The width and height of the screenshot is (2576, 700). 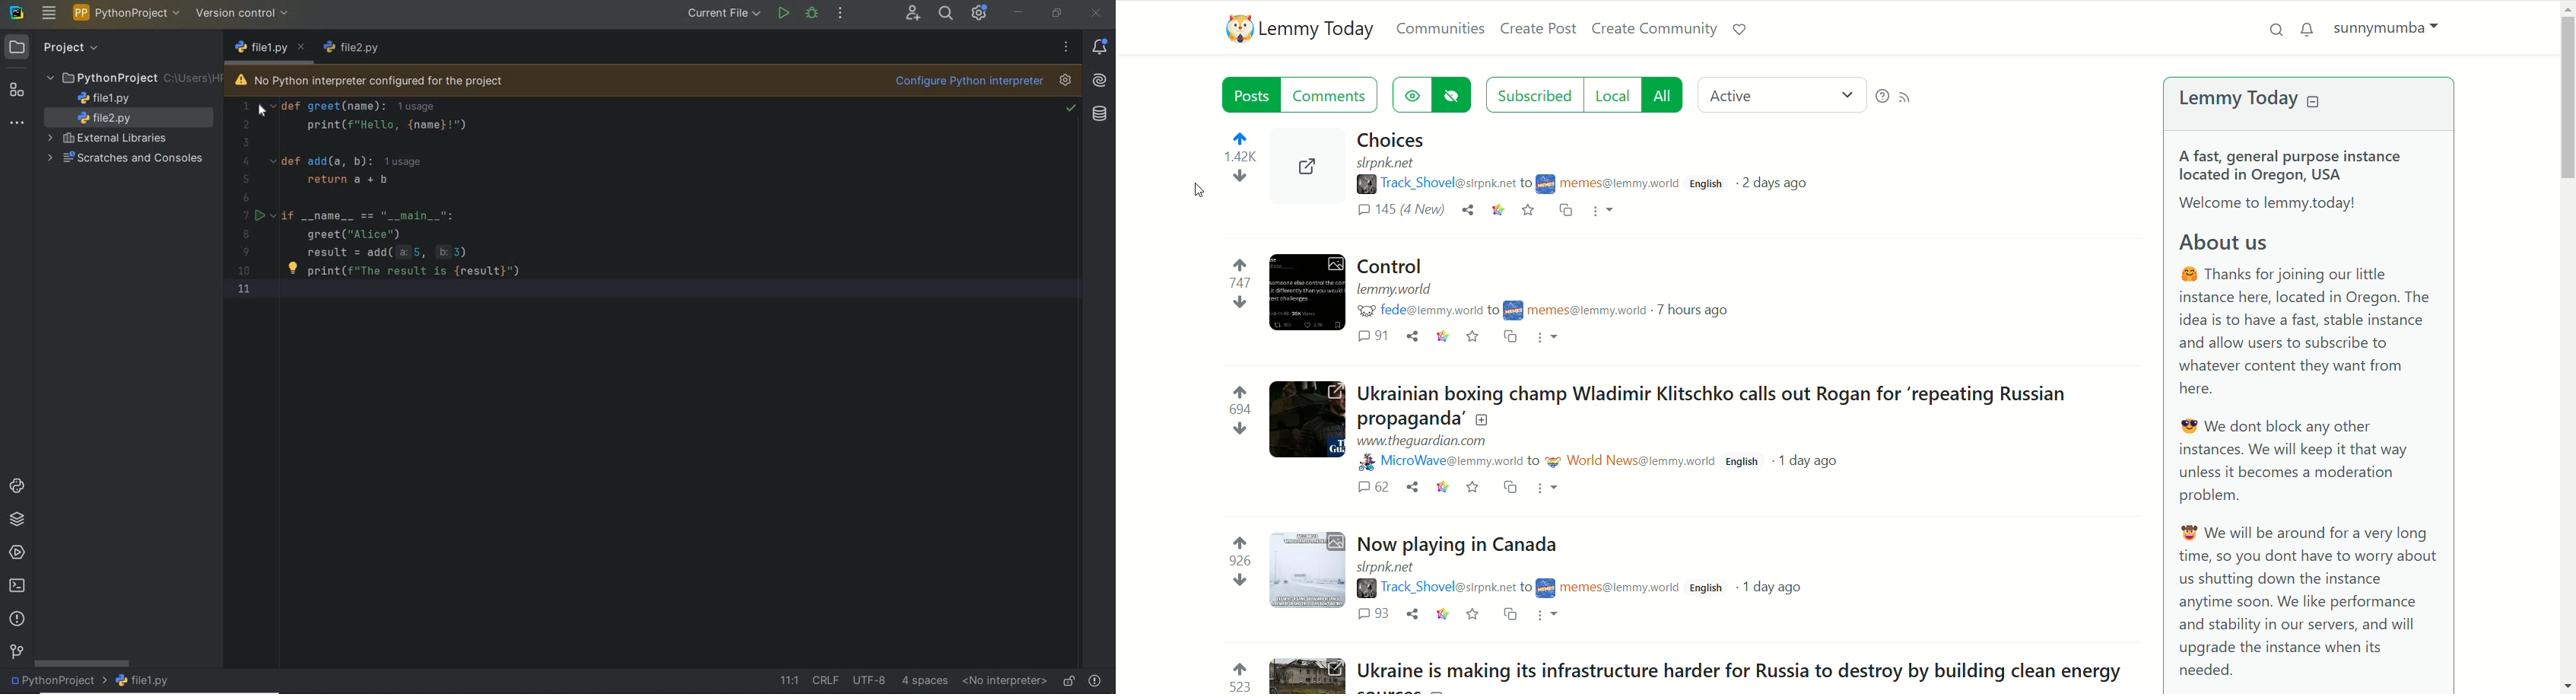 I want to click on share, so click(x=1417, y=487).